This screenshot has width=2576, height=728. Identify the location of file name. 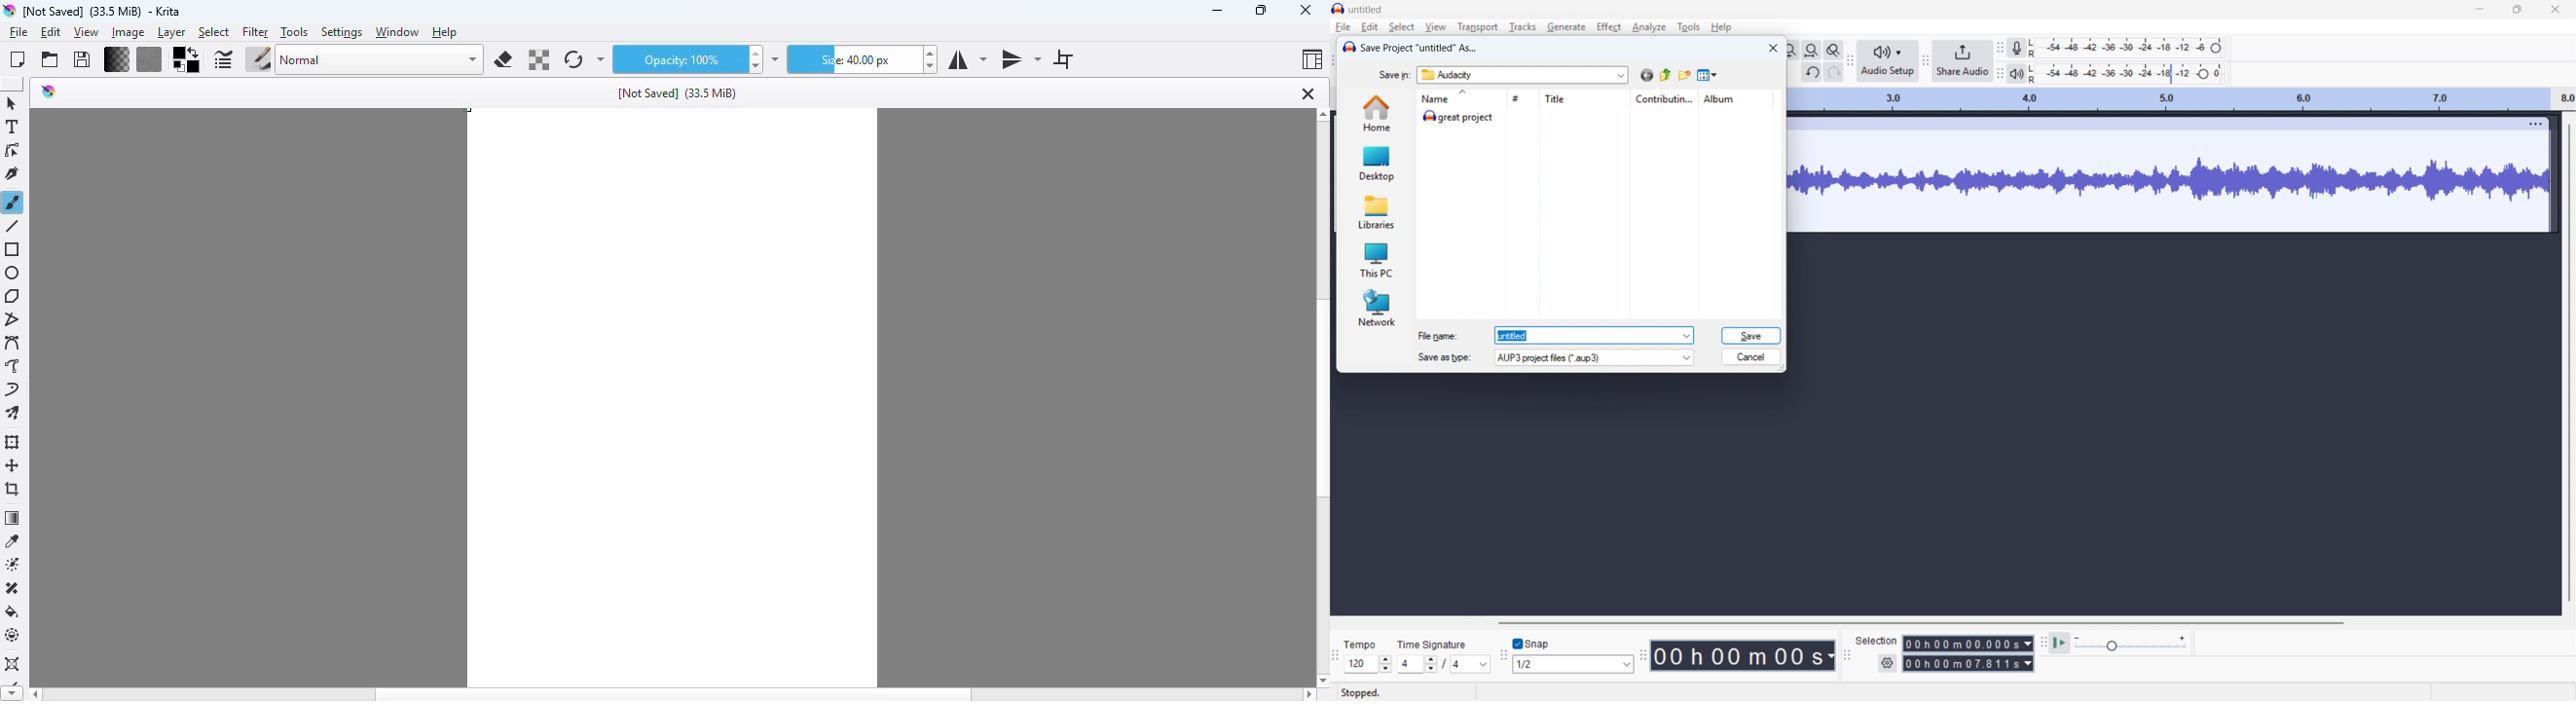
(1594, 336).